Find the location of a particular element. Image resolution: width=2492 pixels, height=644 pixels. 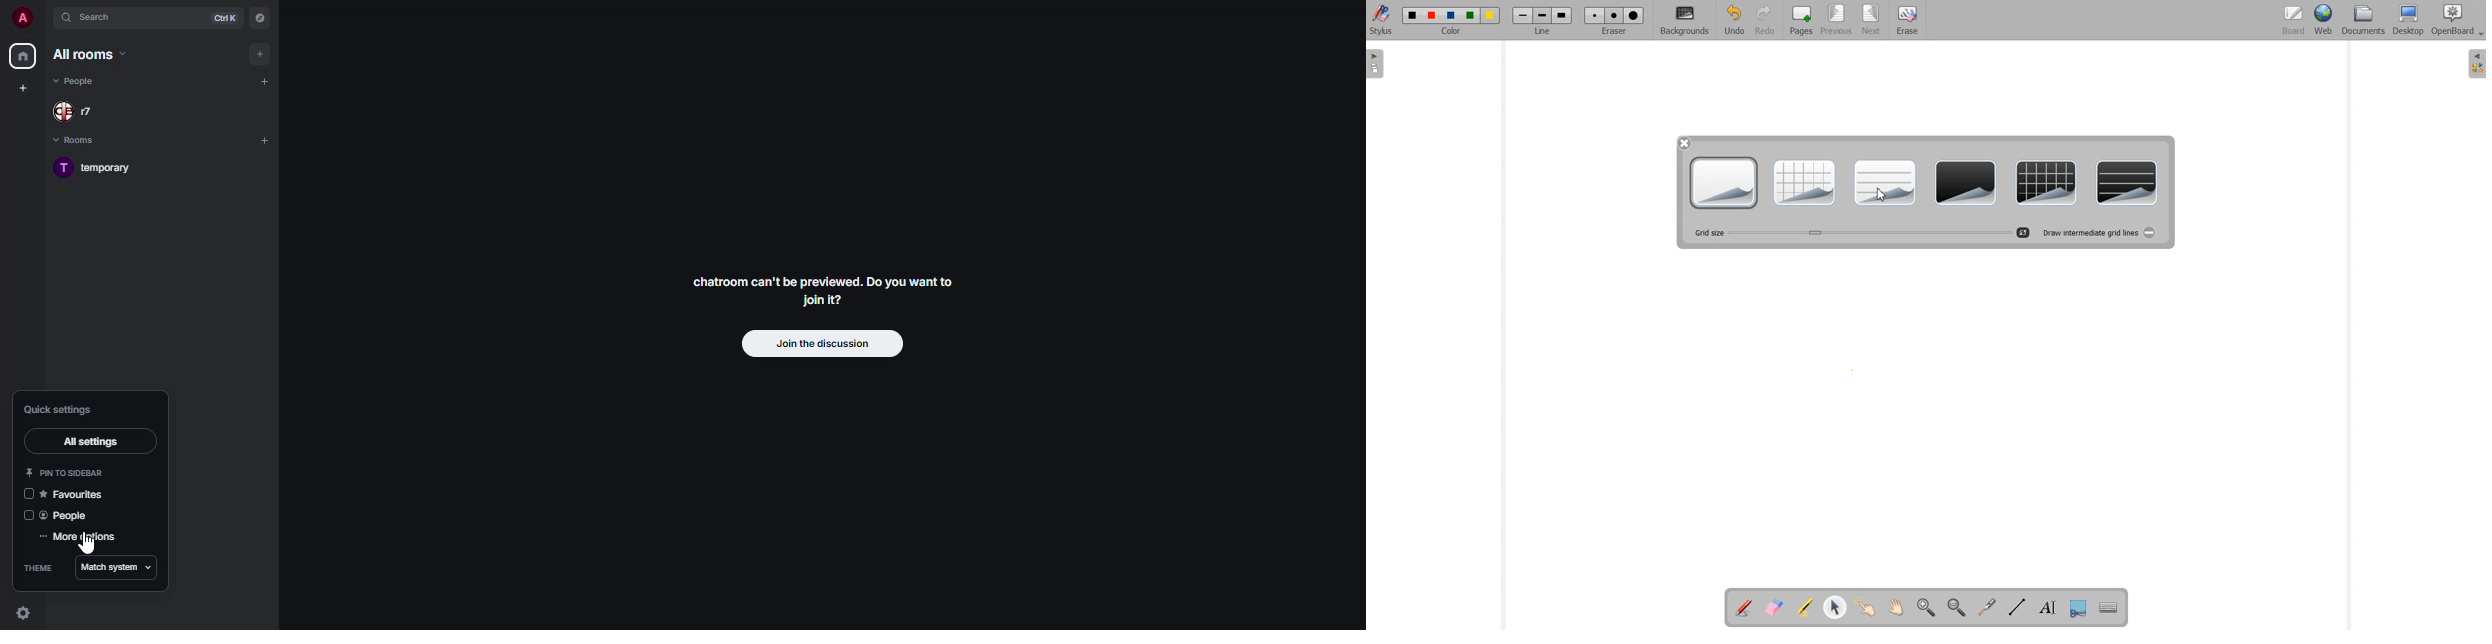

click to enable is located at coordinates (28, 515).